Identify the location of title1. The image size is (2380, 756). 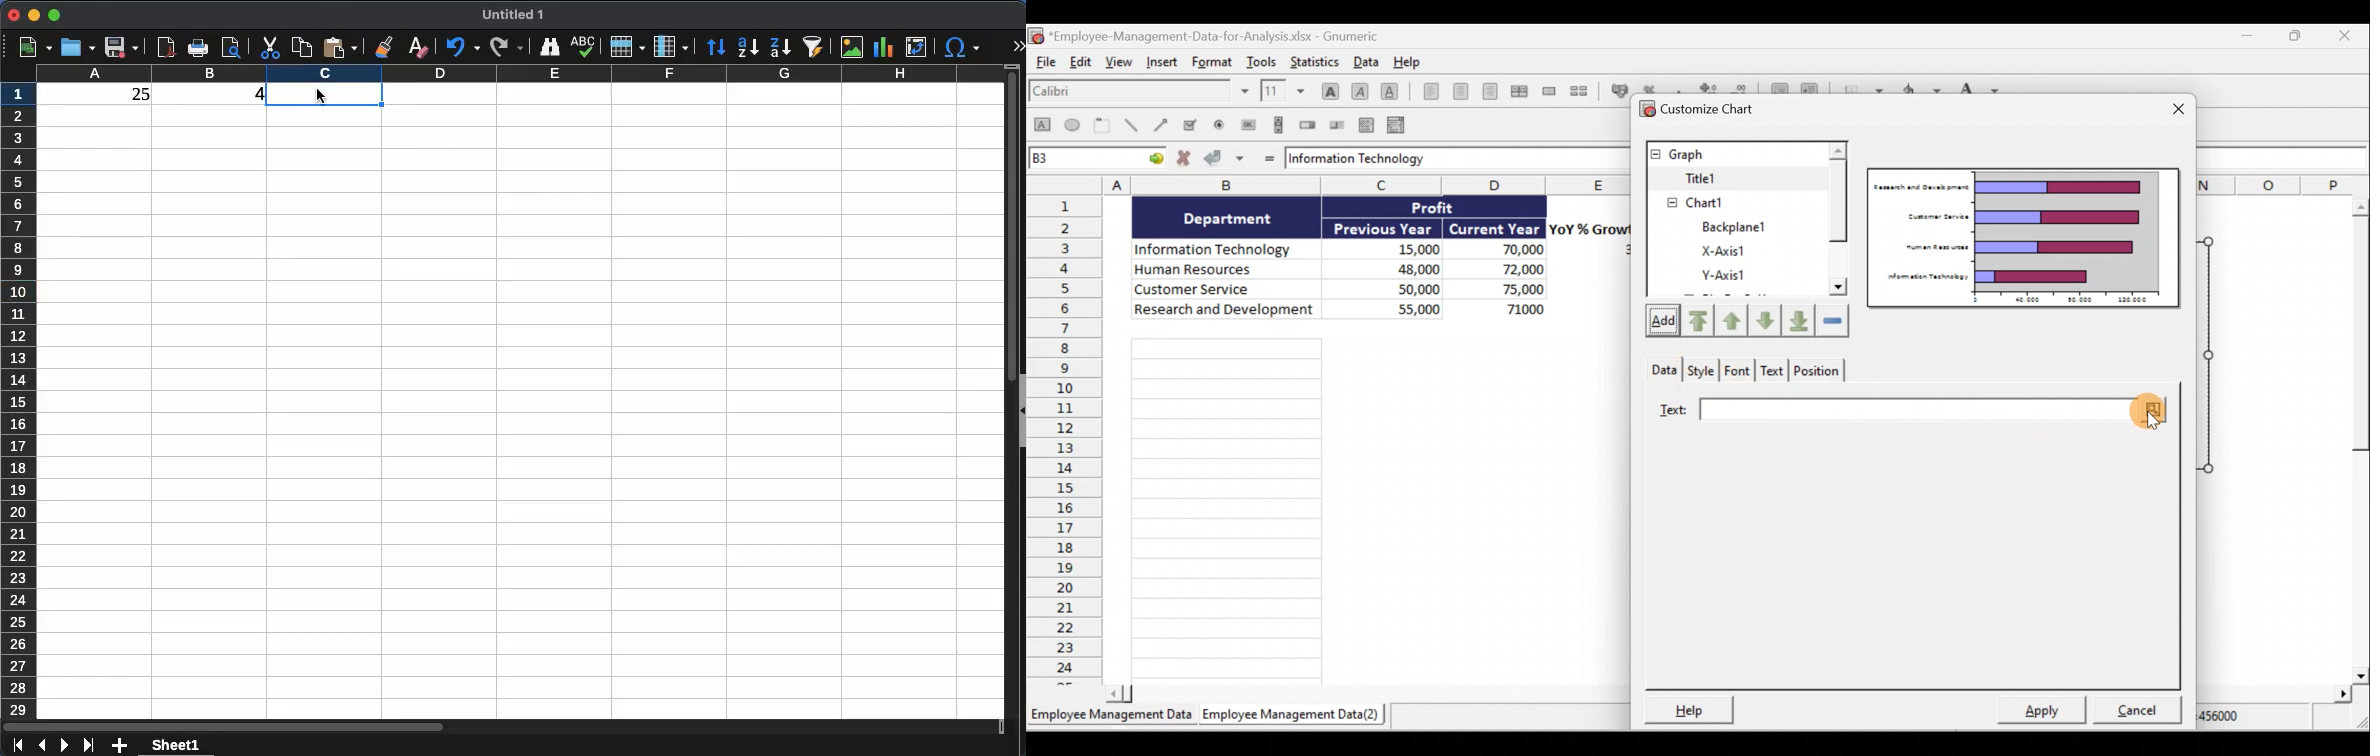
(1710, 177).